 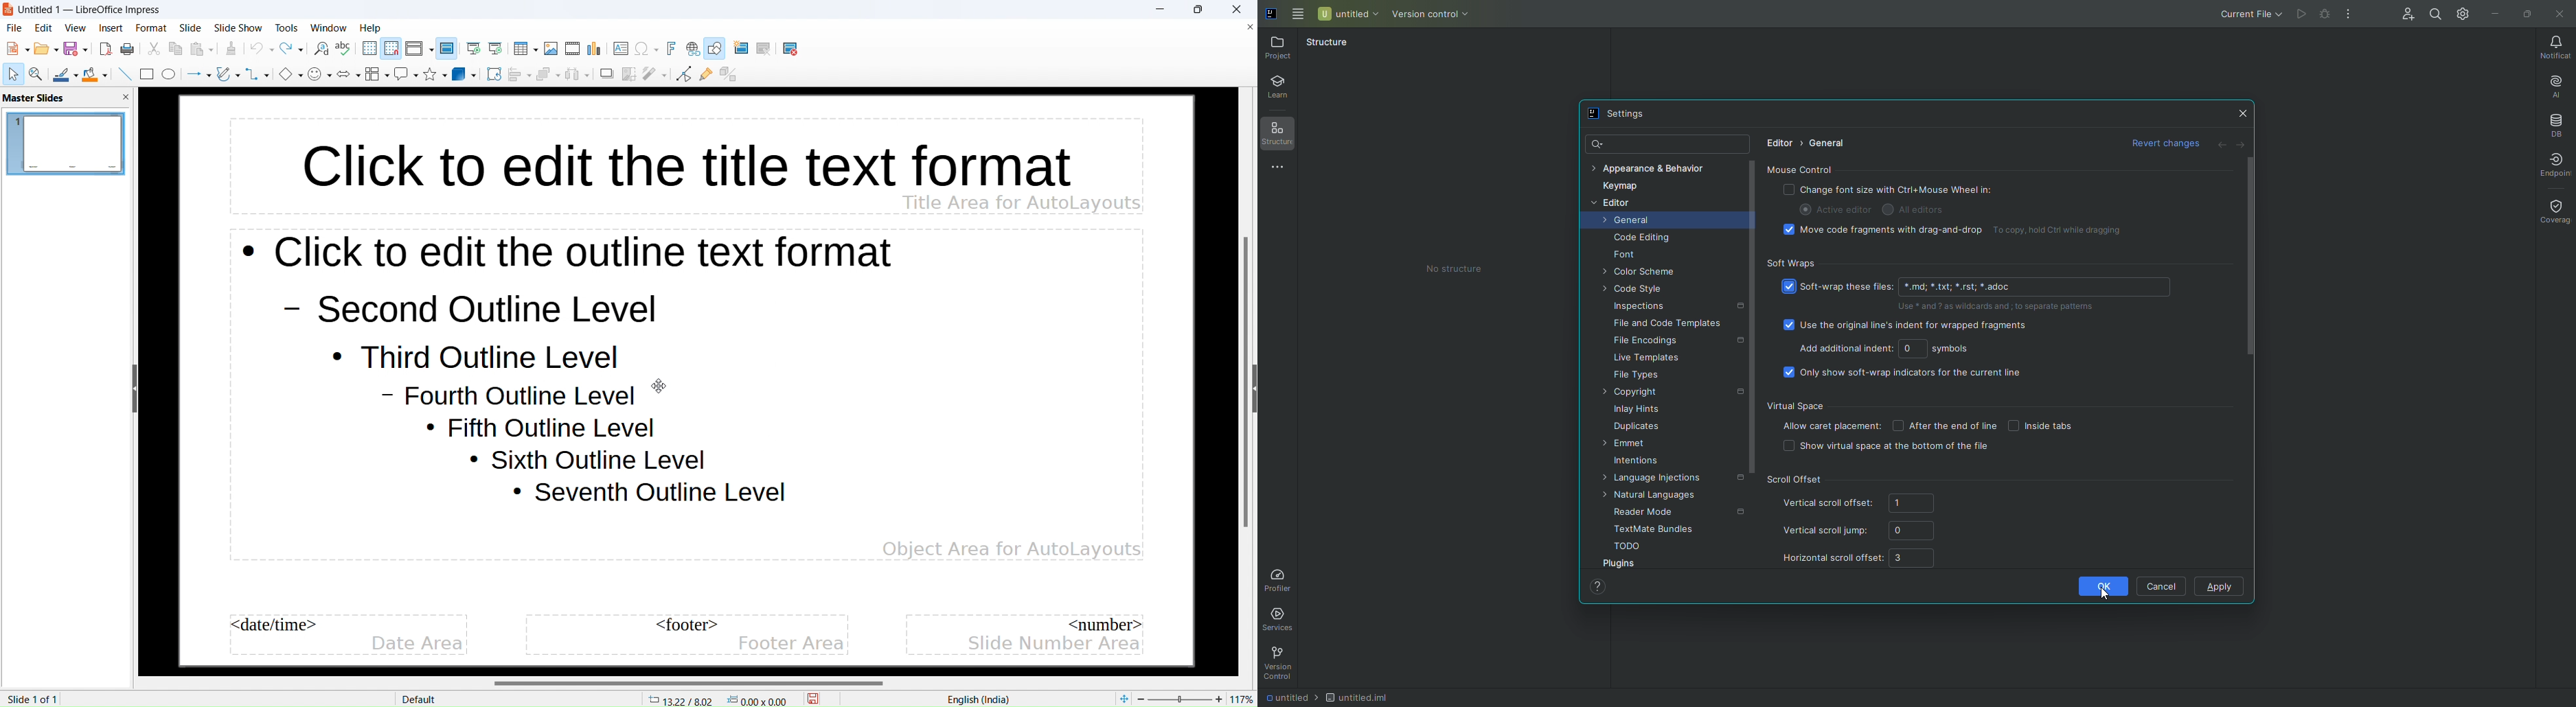 I want to click on save, so click(x=128, y=50).